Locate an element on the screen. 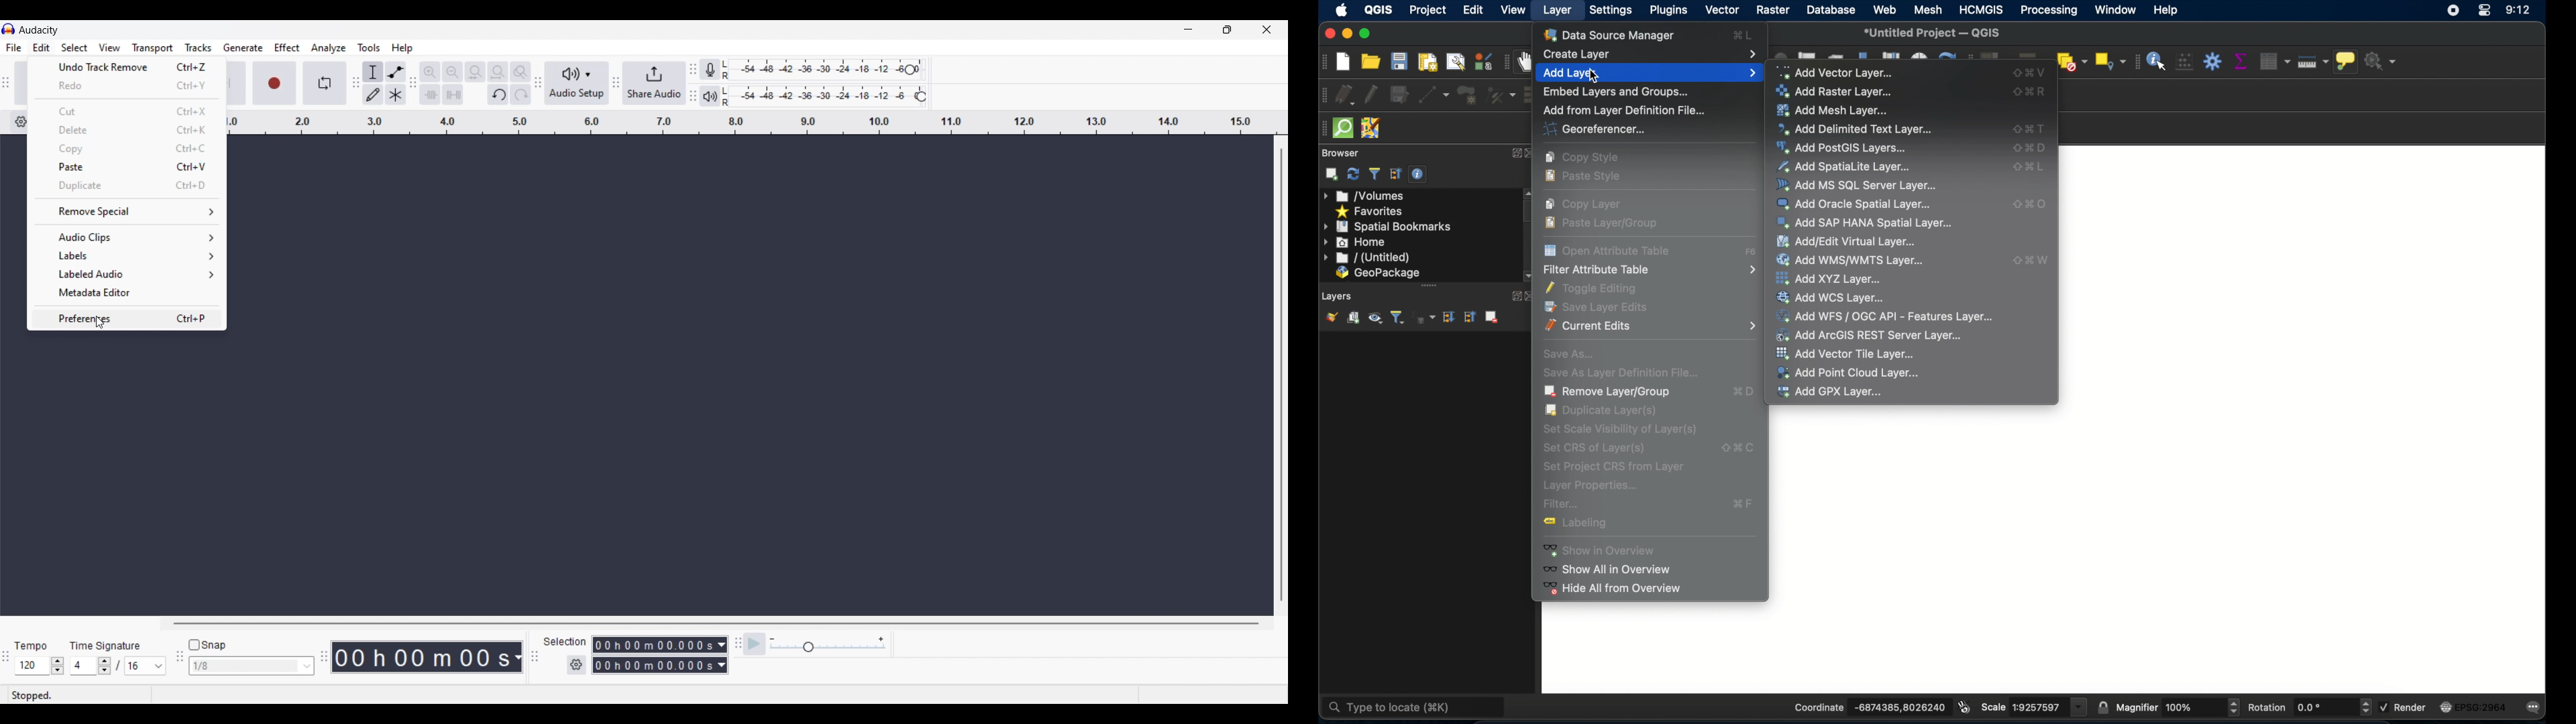  Show interface in a smaller tab is located at coordinates (1227, 29).